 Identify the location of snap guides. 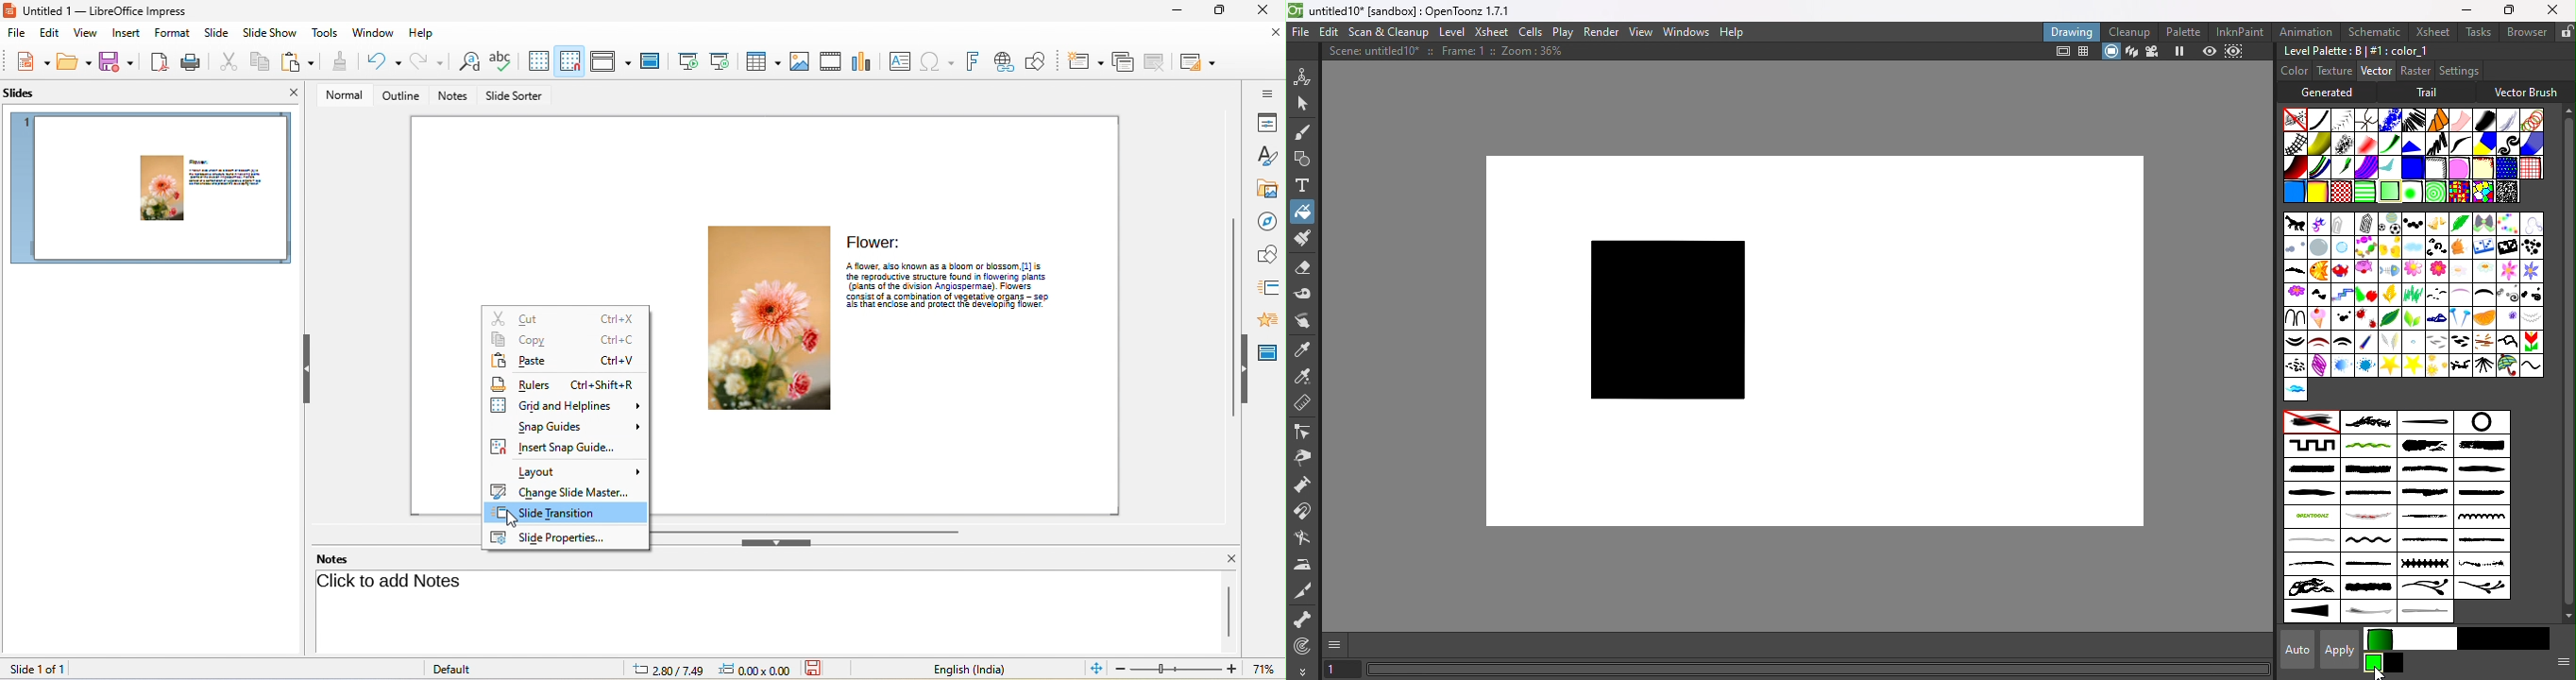
(567, 428).